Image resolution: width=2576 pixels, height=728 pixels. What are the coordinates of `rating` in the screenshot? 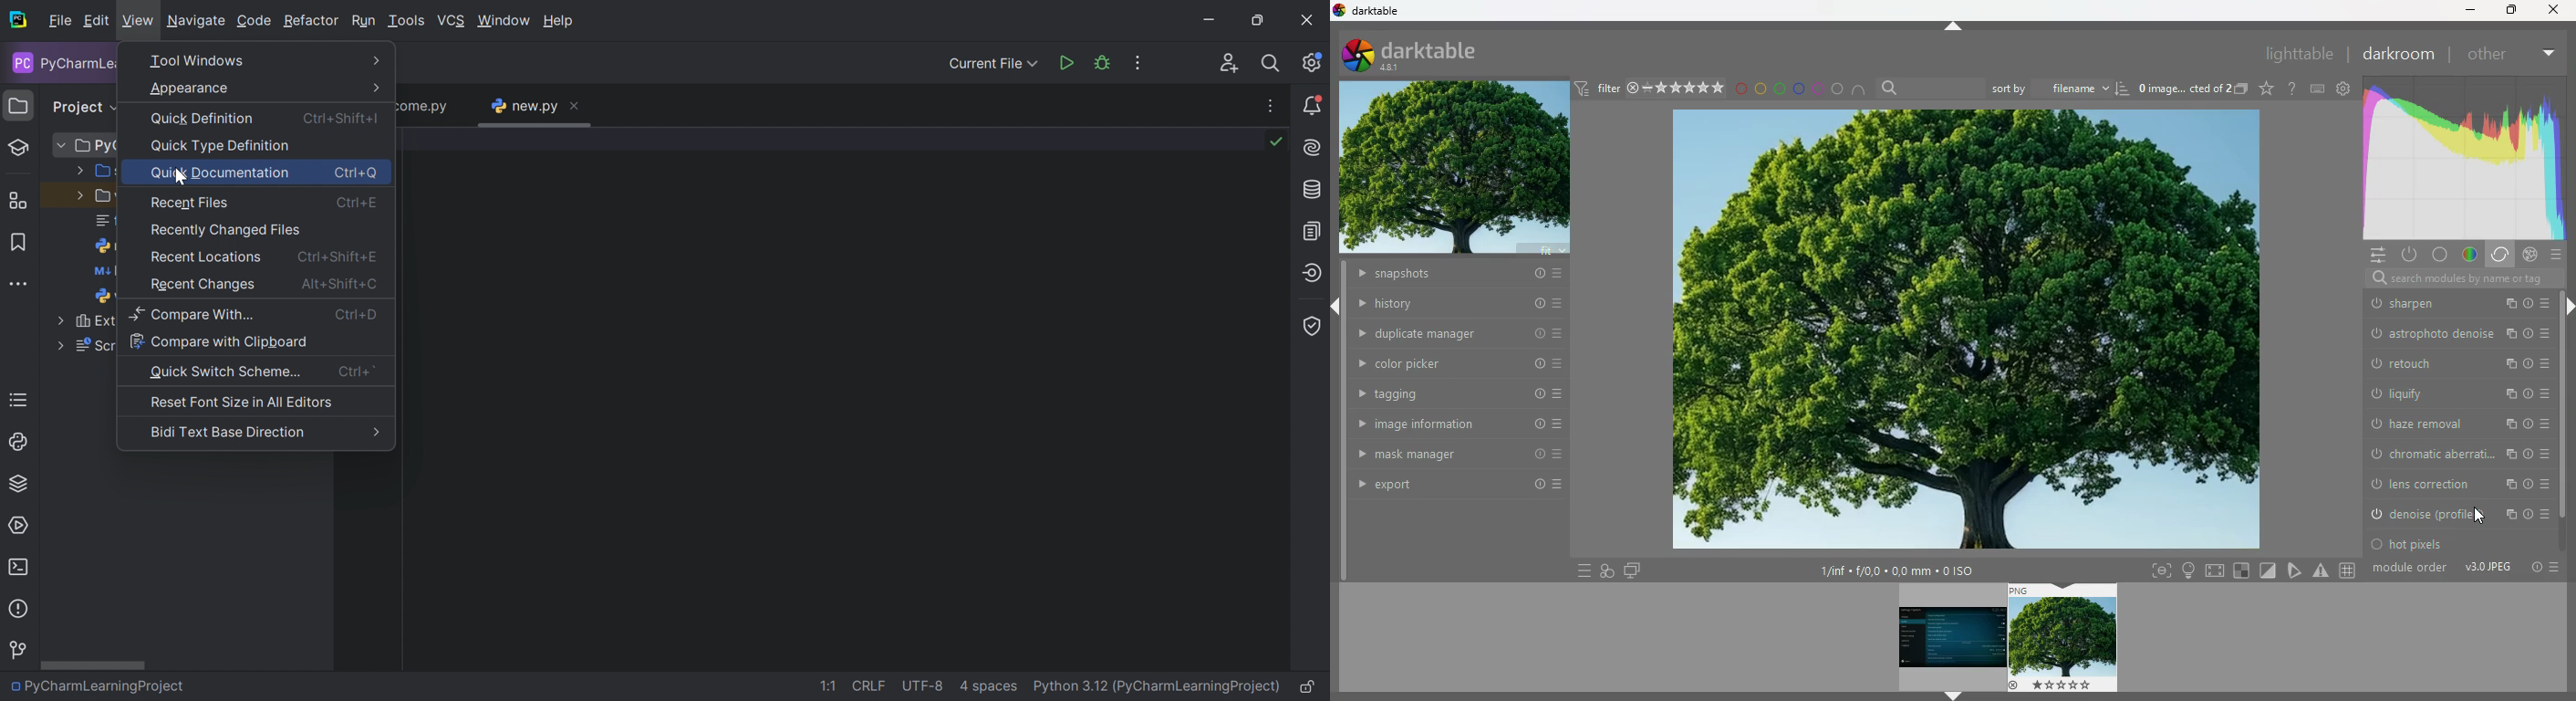 It's located at (1678, 89).